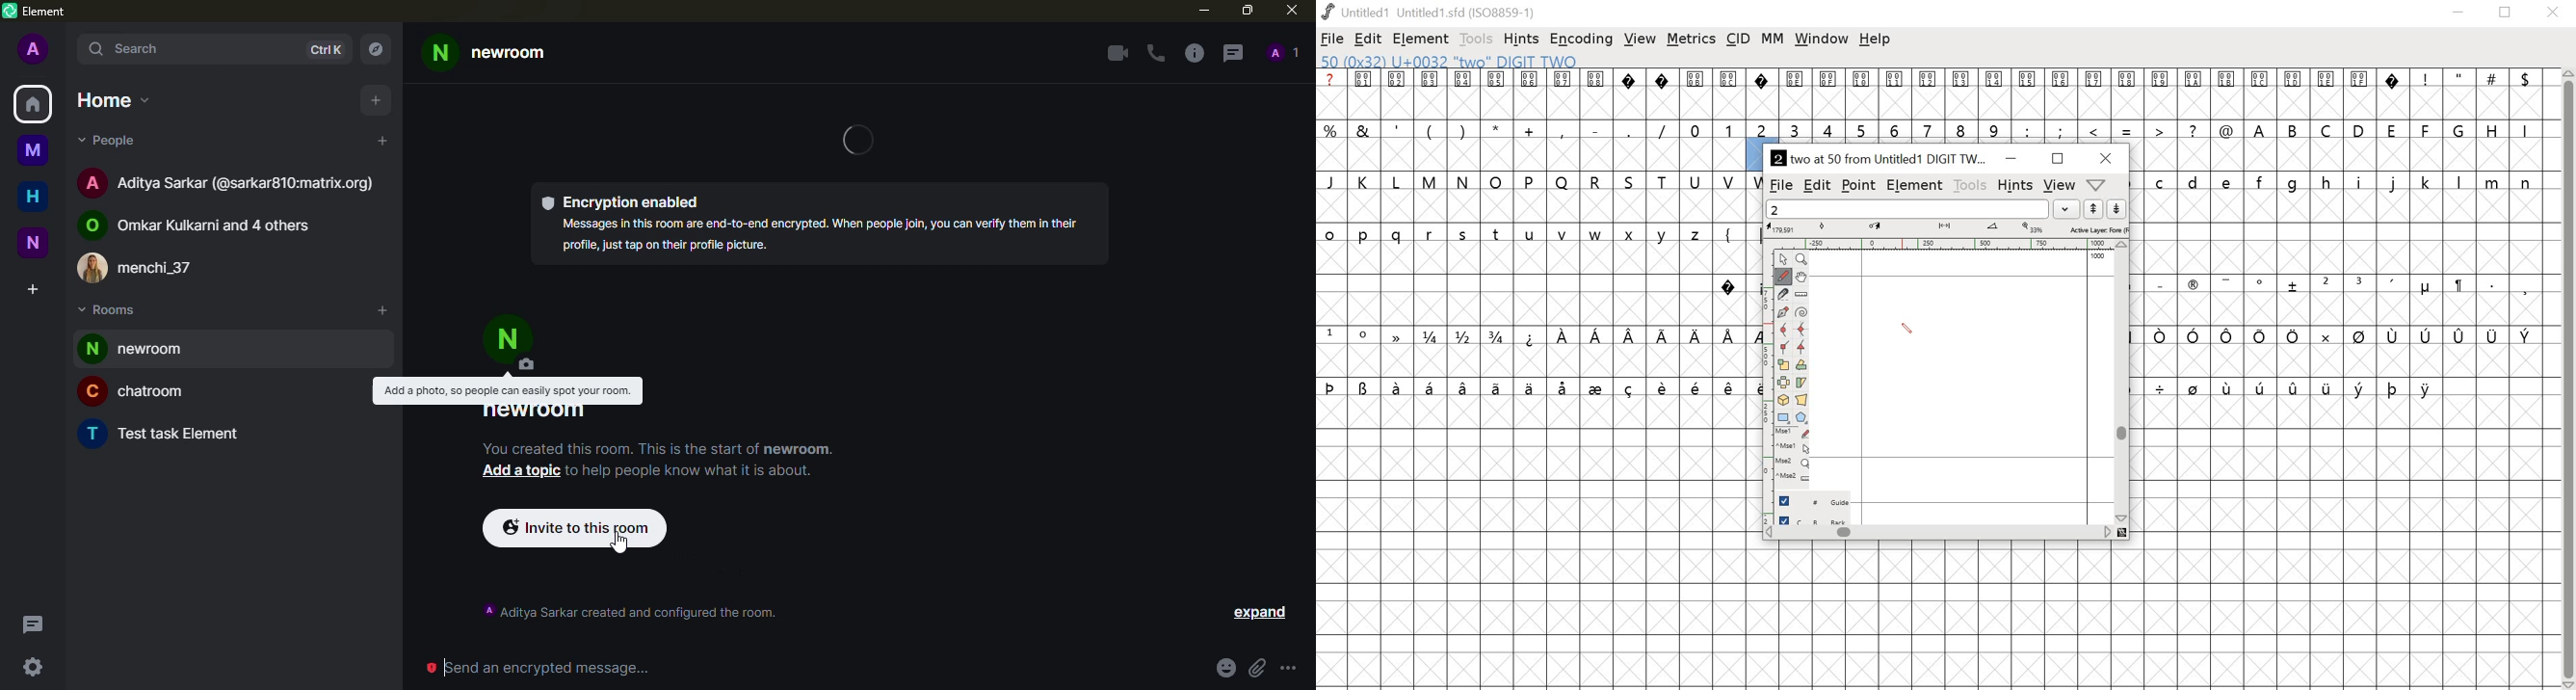 The image size is (2576, 700). I want to click on people, so click(1281, 52).